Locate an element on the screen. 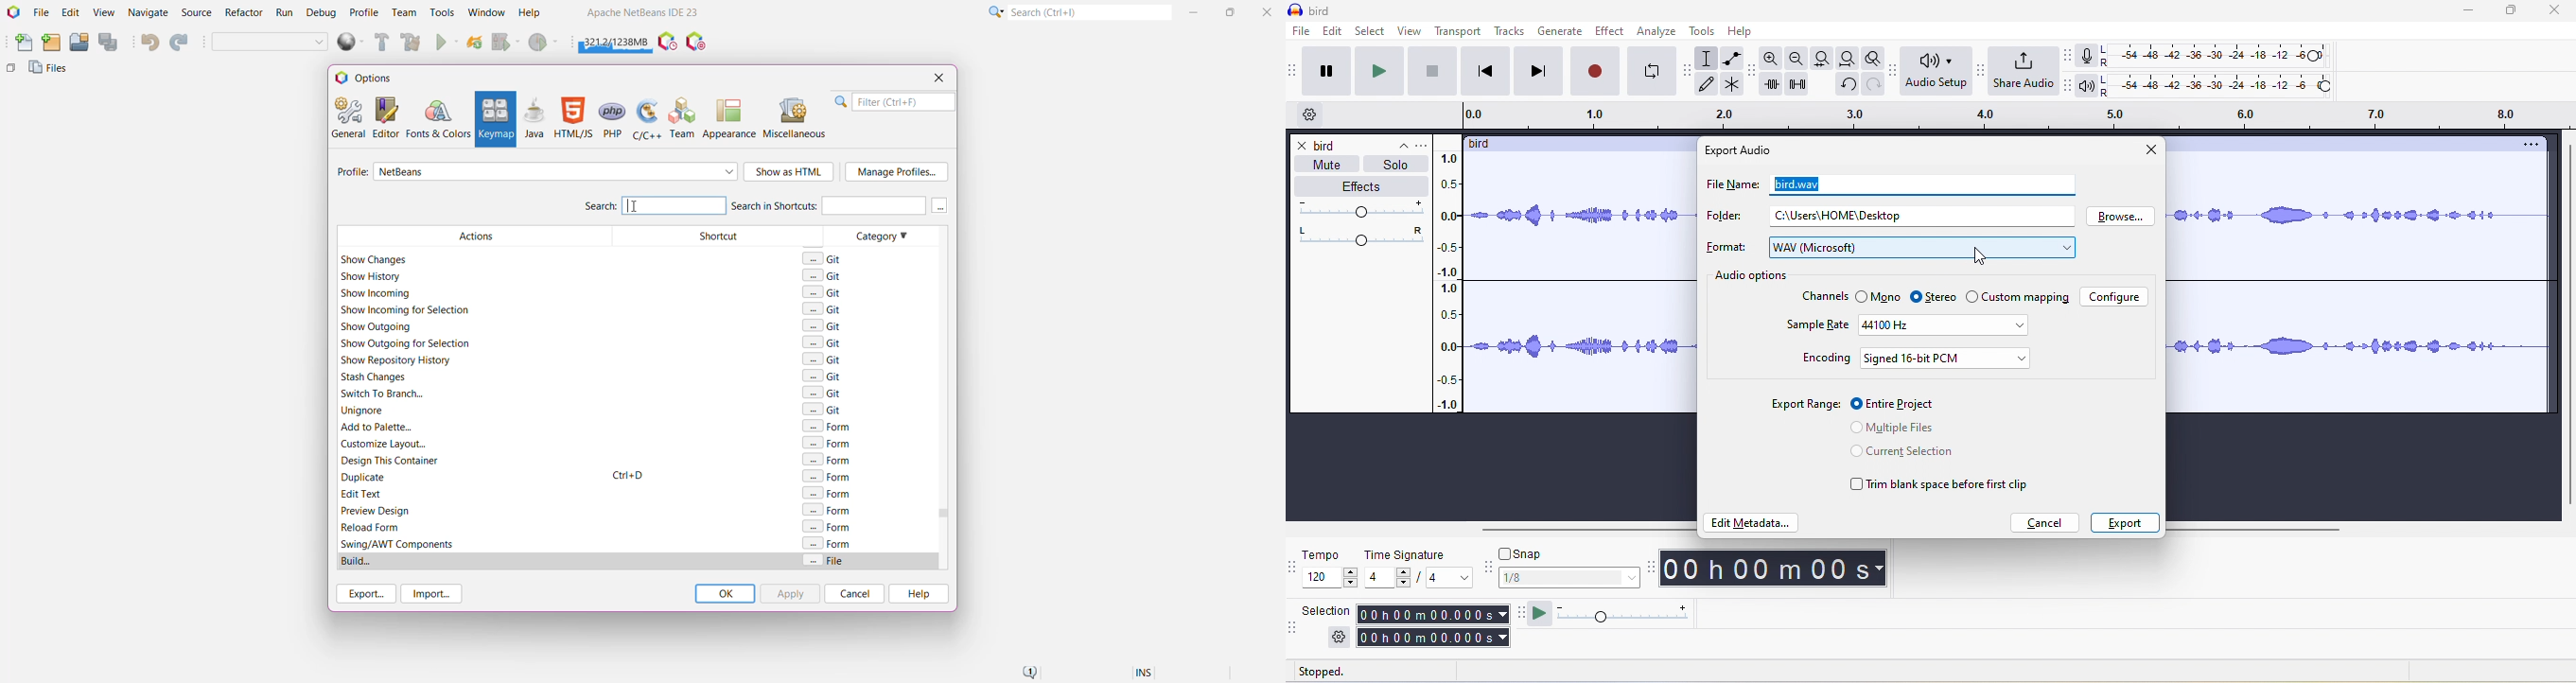 The width and height of the screenshot is (2576, 700). horizontal scroll bar is located at coordinates (2252, 530).